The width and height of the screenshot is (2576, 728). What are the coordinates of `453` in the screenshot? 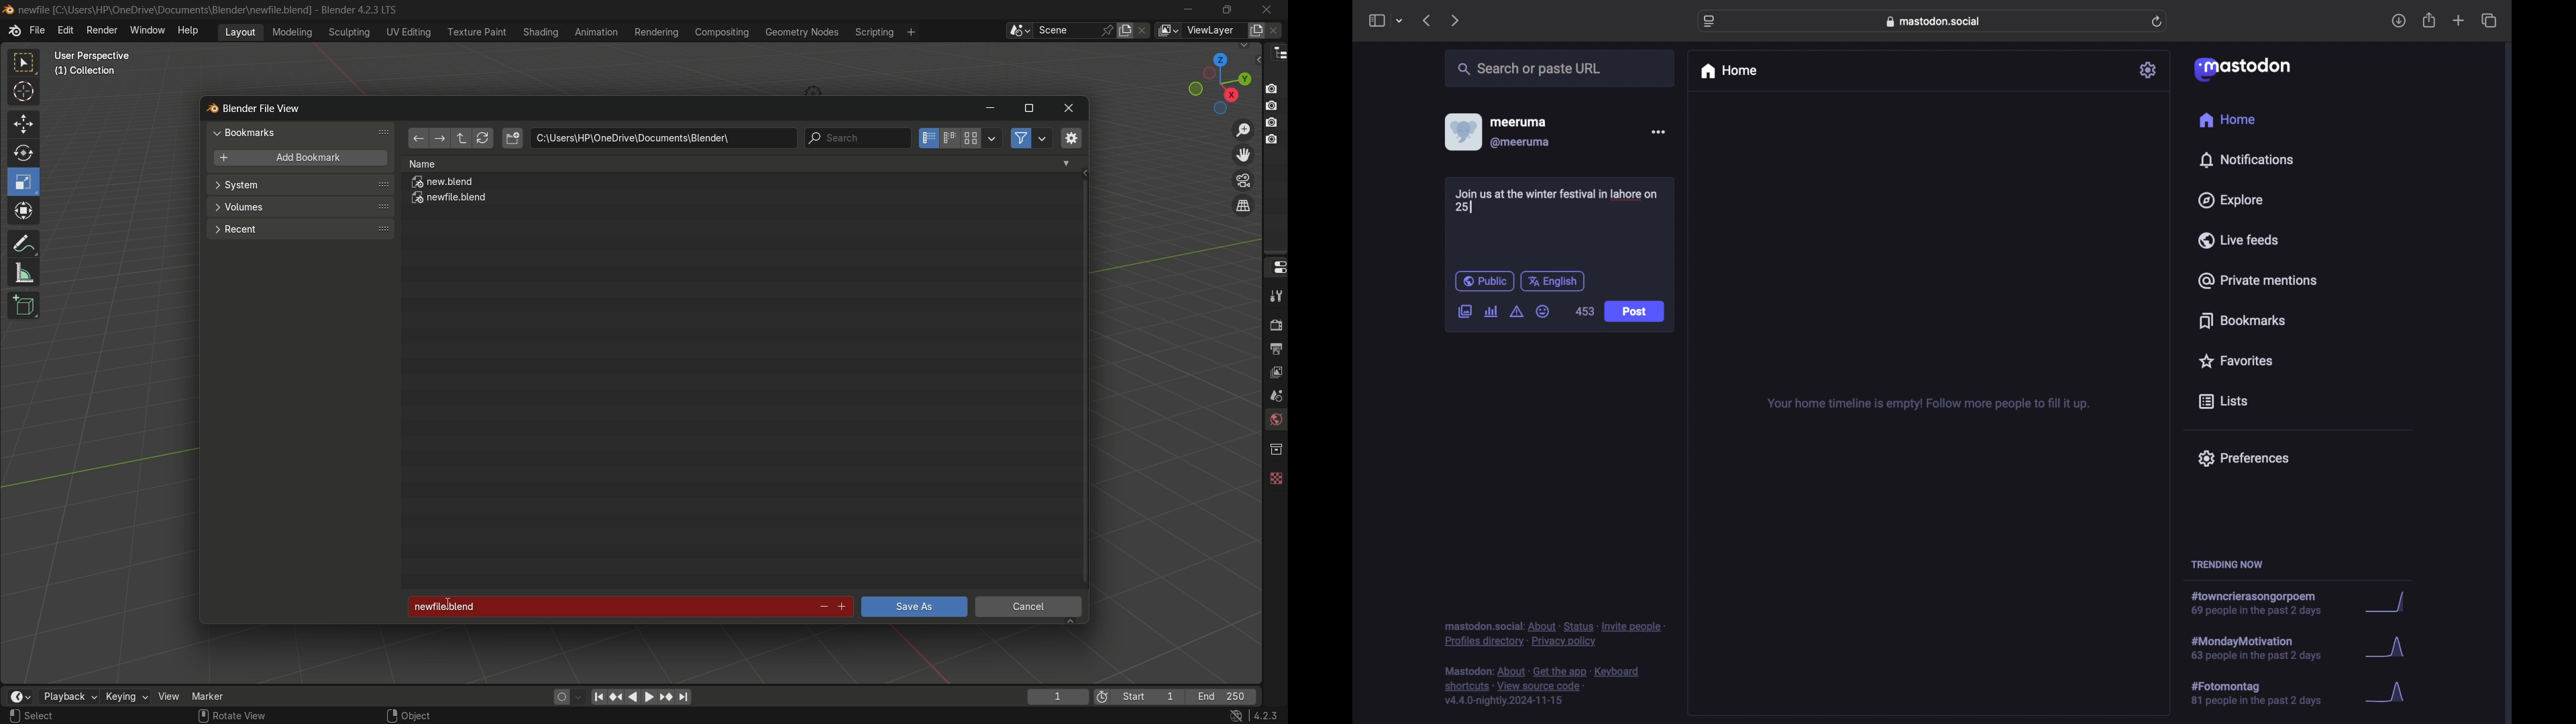 It's located at (1583, 311).